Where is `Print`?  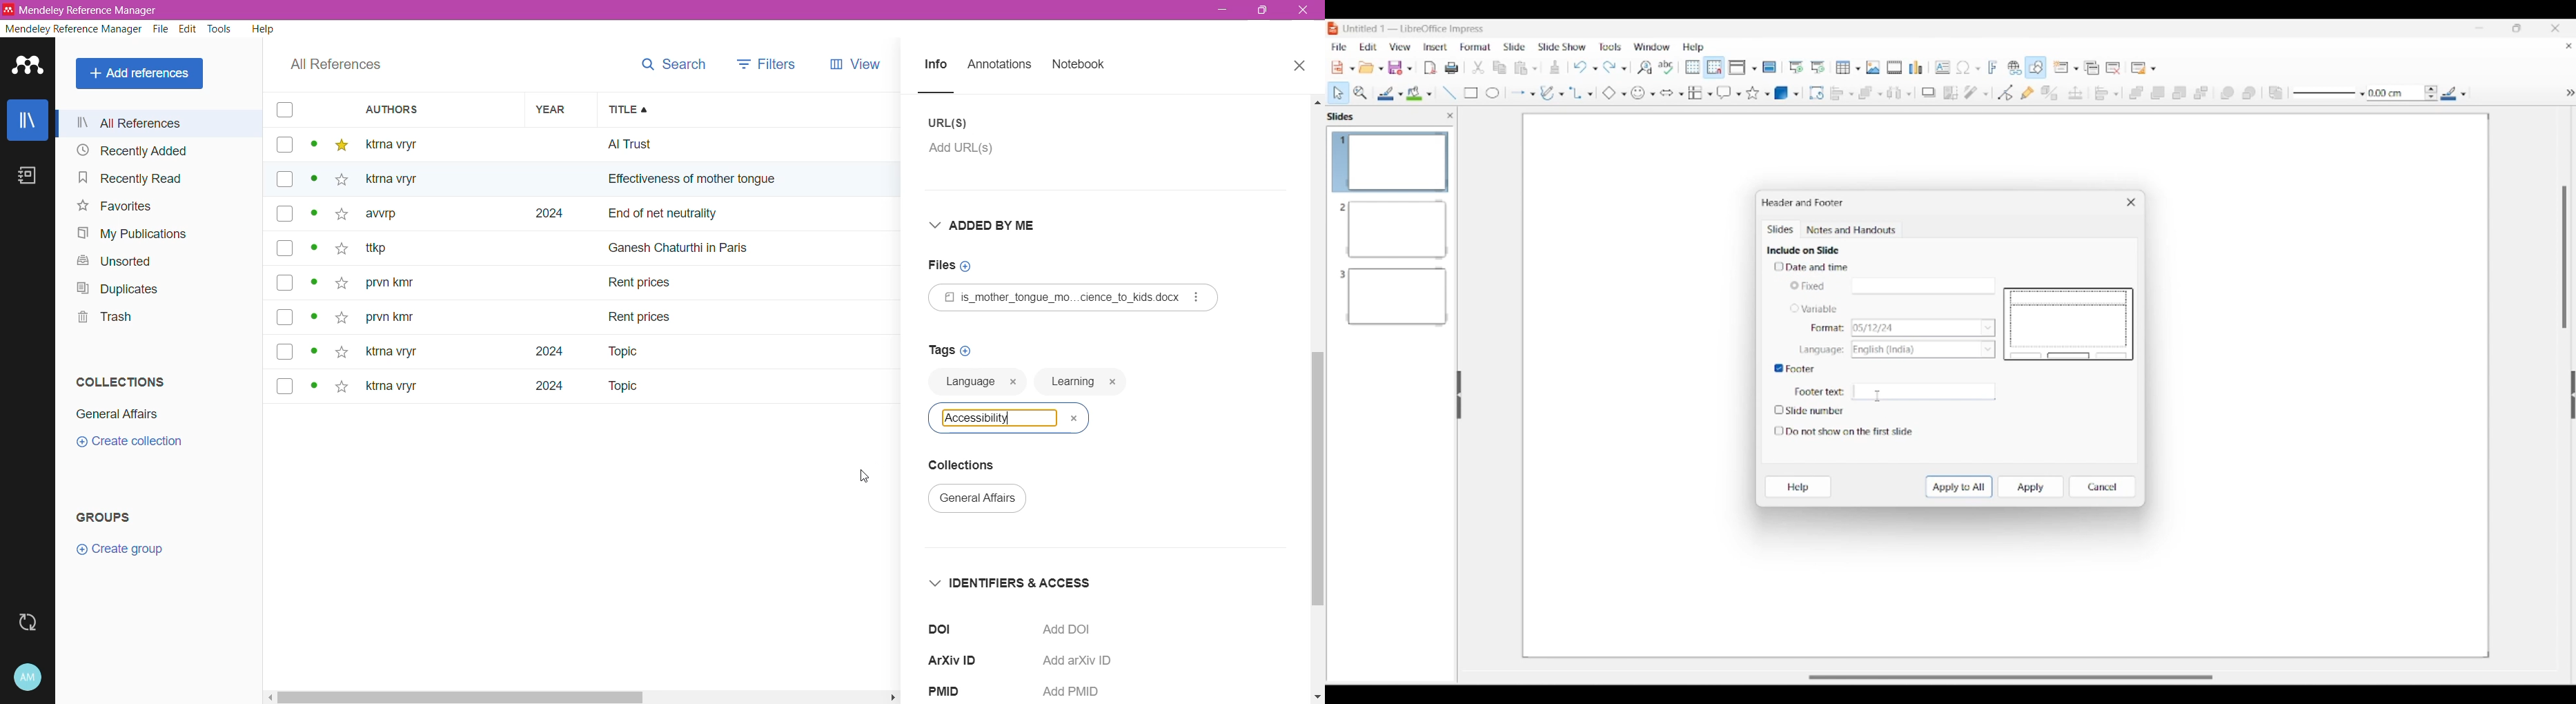 Print is located at coordinates (1451, 66).